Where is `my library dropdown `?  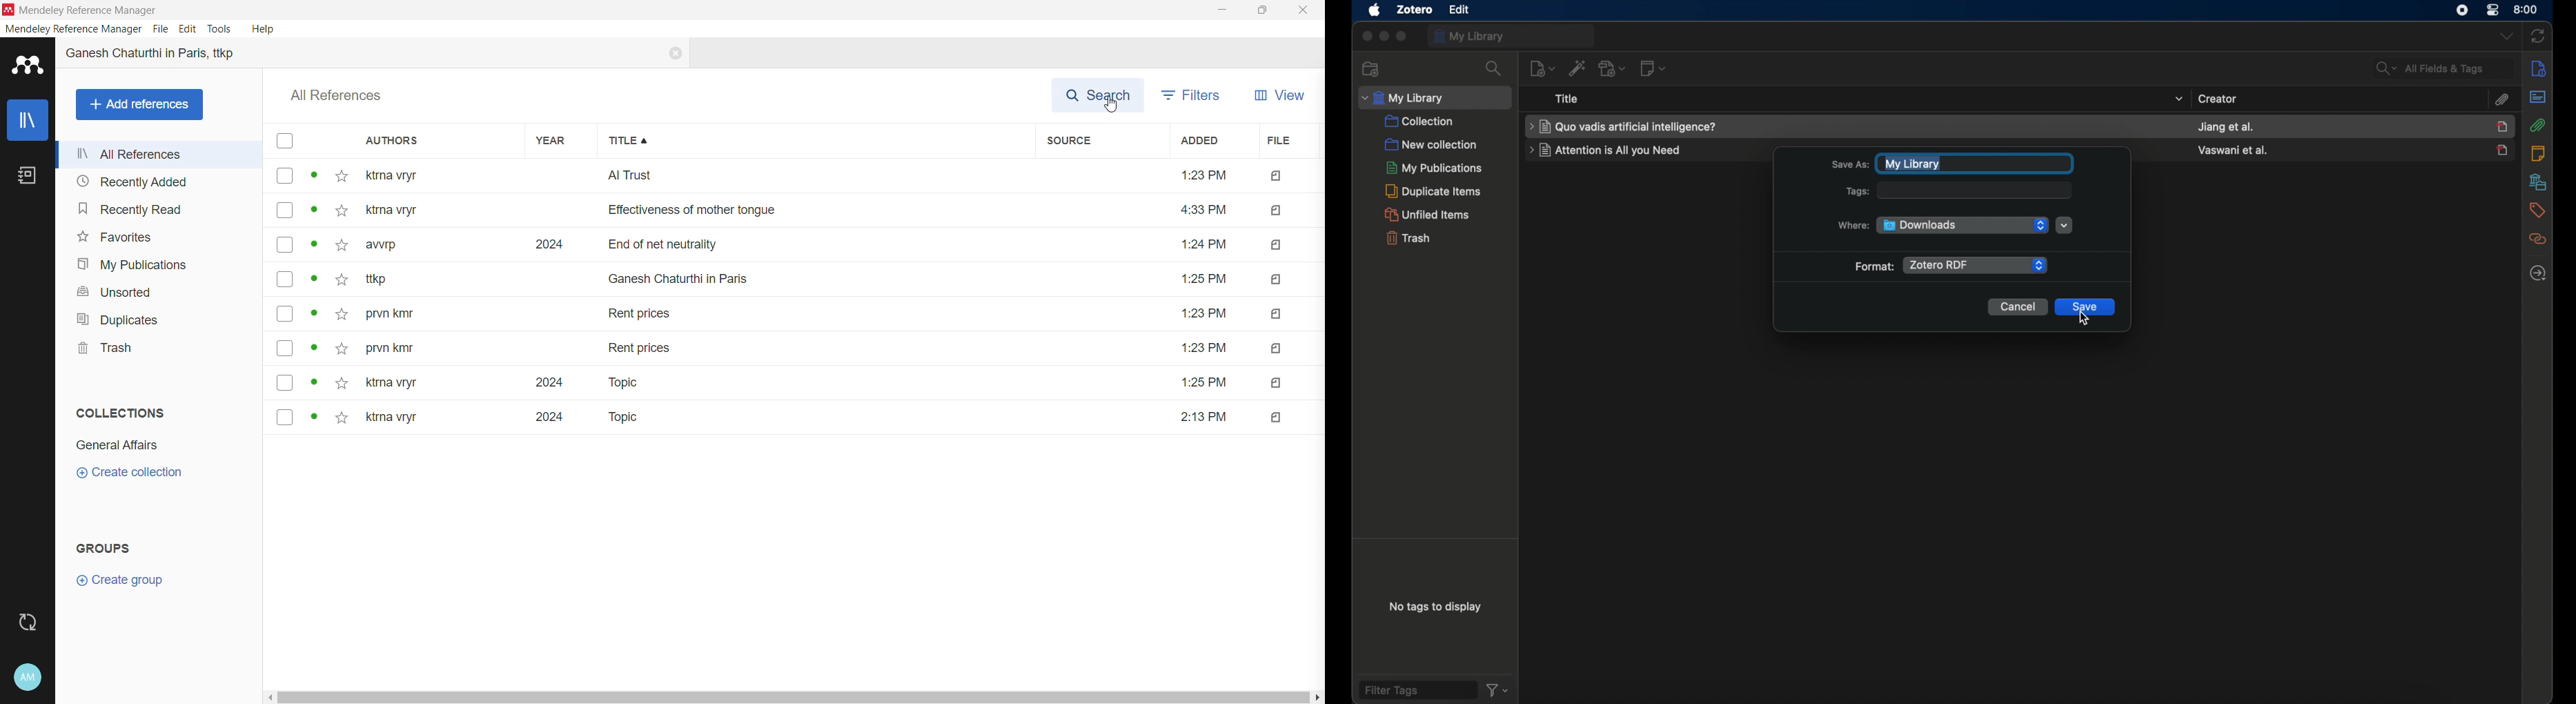
my library dropdown  is located at coordinates (1434, 98).